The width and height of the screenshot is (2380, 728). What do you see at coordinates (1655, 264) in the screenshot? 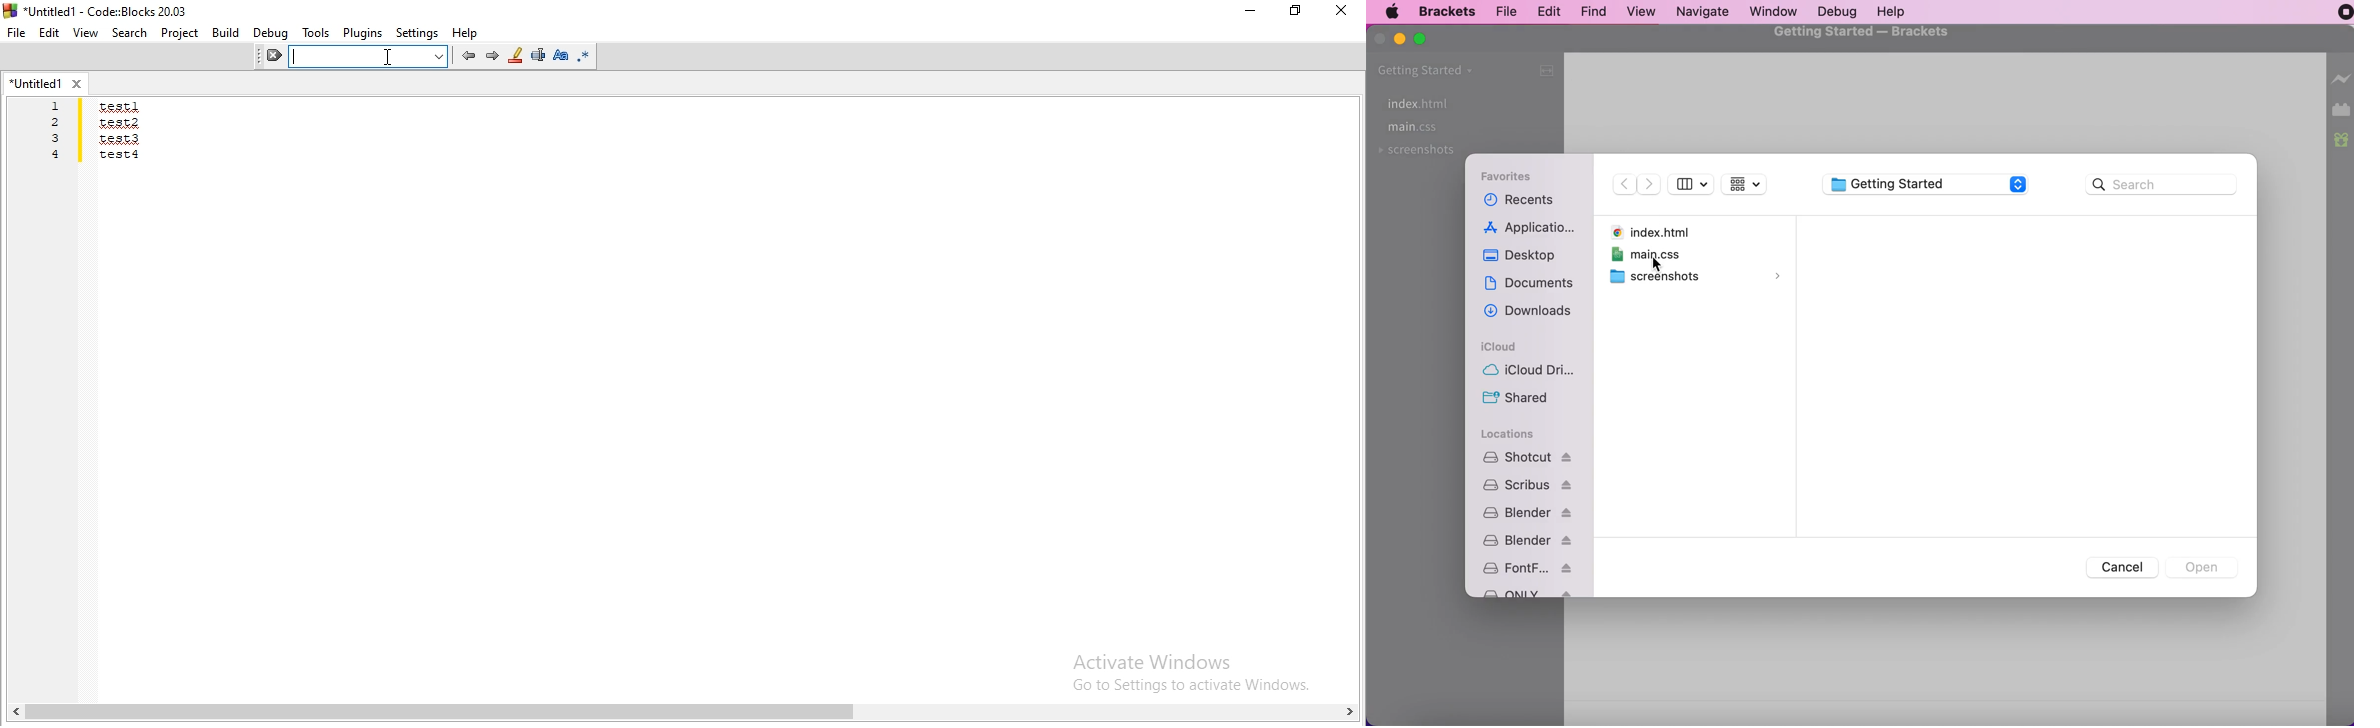
I see `cursor` at bounding box center [1655, 264].